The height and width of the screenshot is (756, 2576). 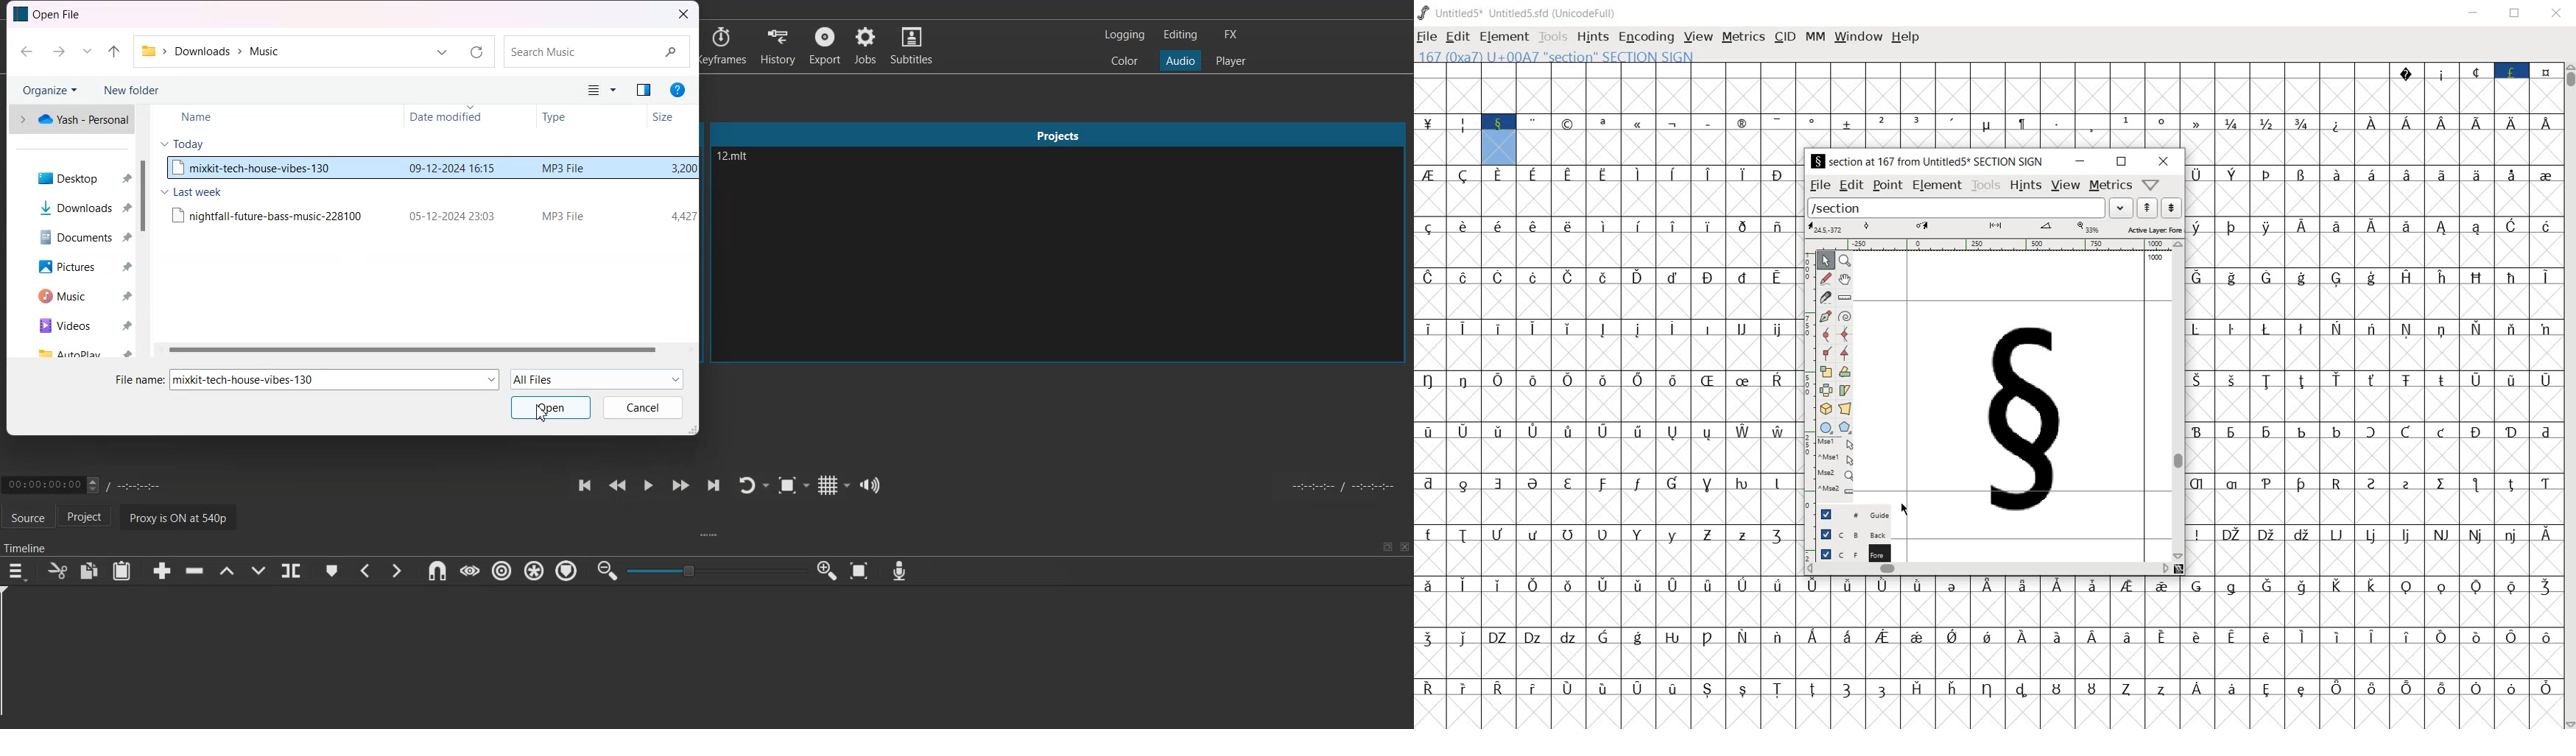 What do you see at coordinates (1181, 60) in the screenshot?
I see `Switch to the Audio layout` at bounding box center [1181, 60].